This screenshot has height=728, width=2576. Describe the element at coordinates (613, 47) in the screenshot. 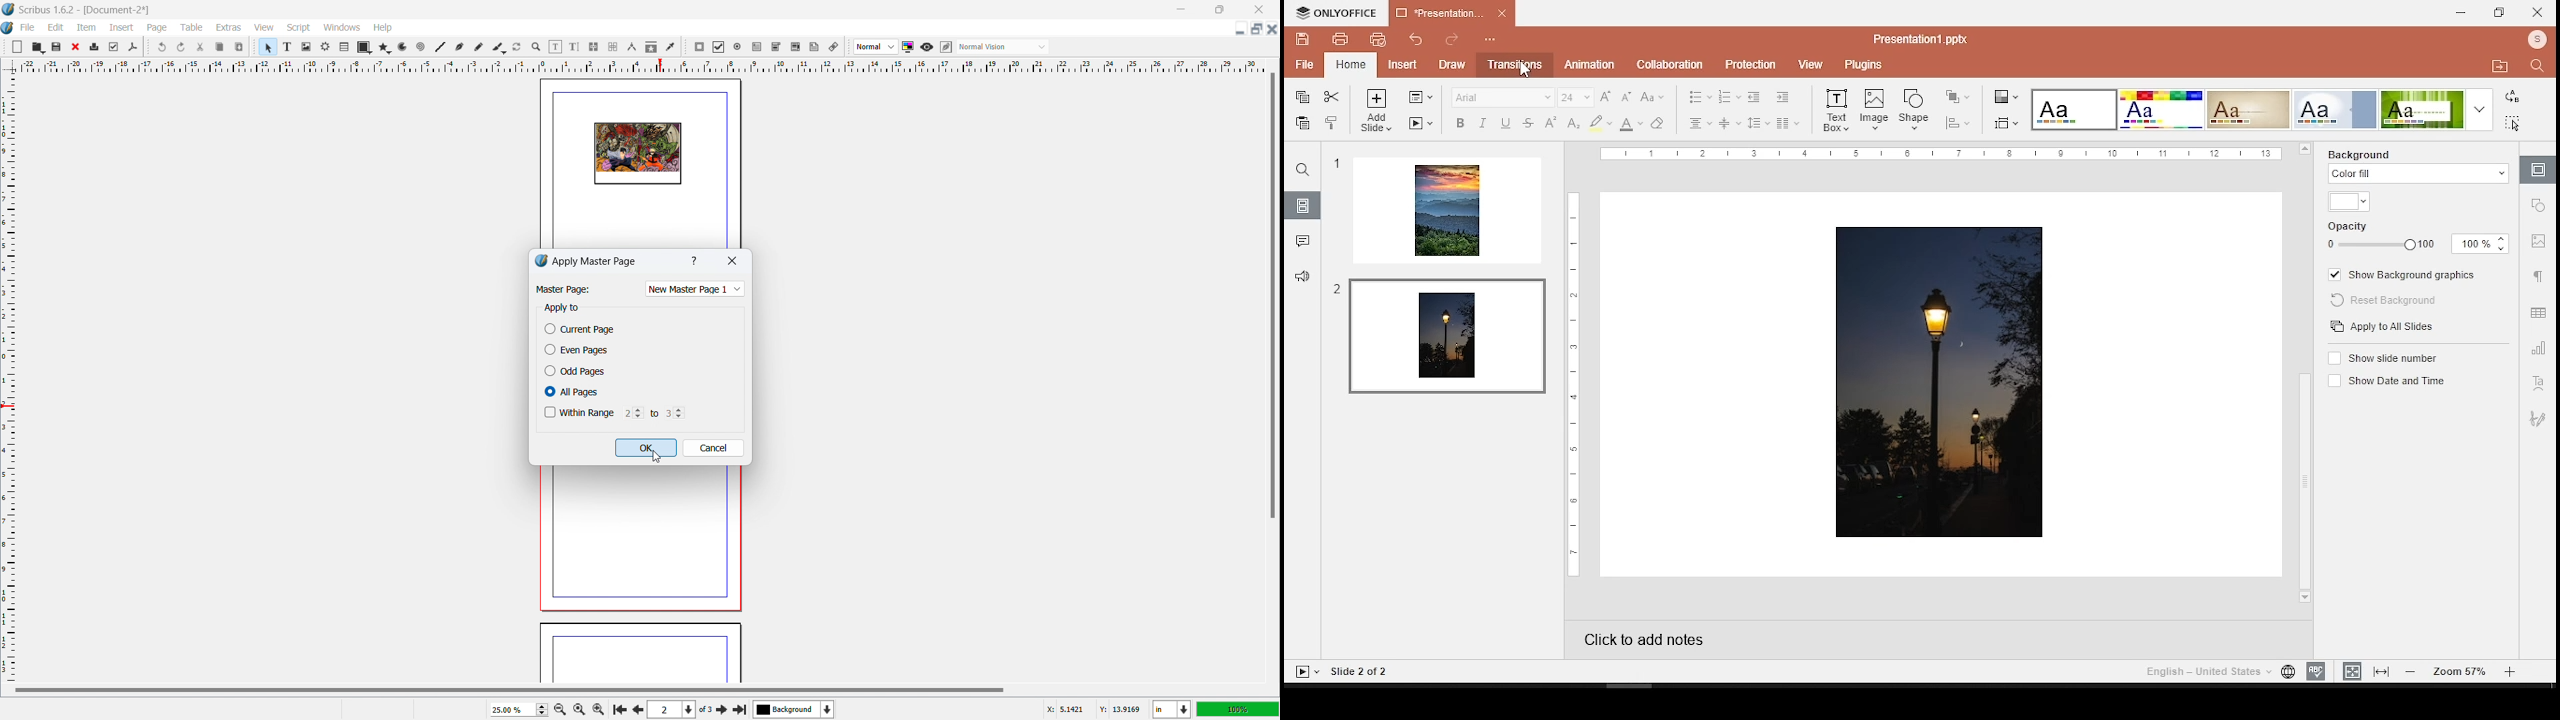

I see `unlink text frames` at that location.